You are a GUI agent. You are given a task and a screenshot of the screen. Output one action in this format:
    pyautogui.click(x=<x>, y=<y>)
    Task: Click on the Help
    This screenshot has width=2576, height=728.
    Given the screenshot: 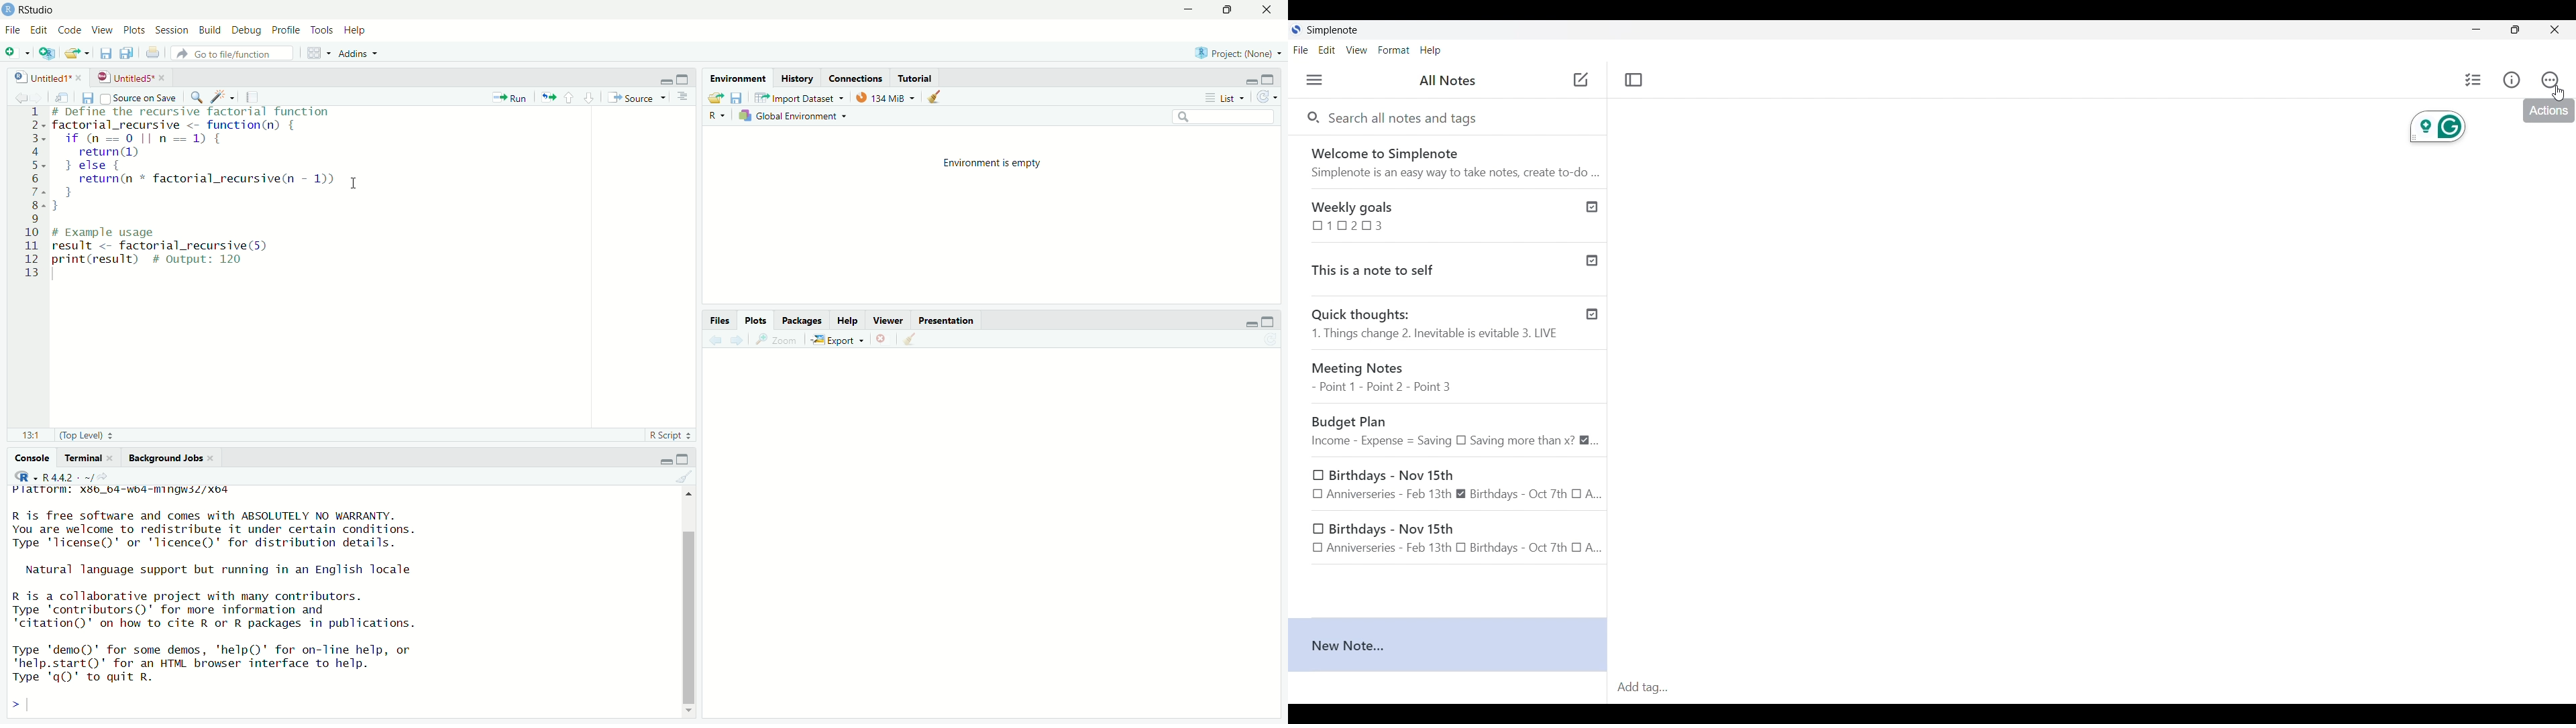 What is the action you would take?
    pyautogui.click(x=356, y=30)
    